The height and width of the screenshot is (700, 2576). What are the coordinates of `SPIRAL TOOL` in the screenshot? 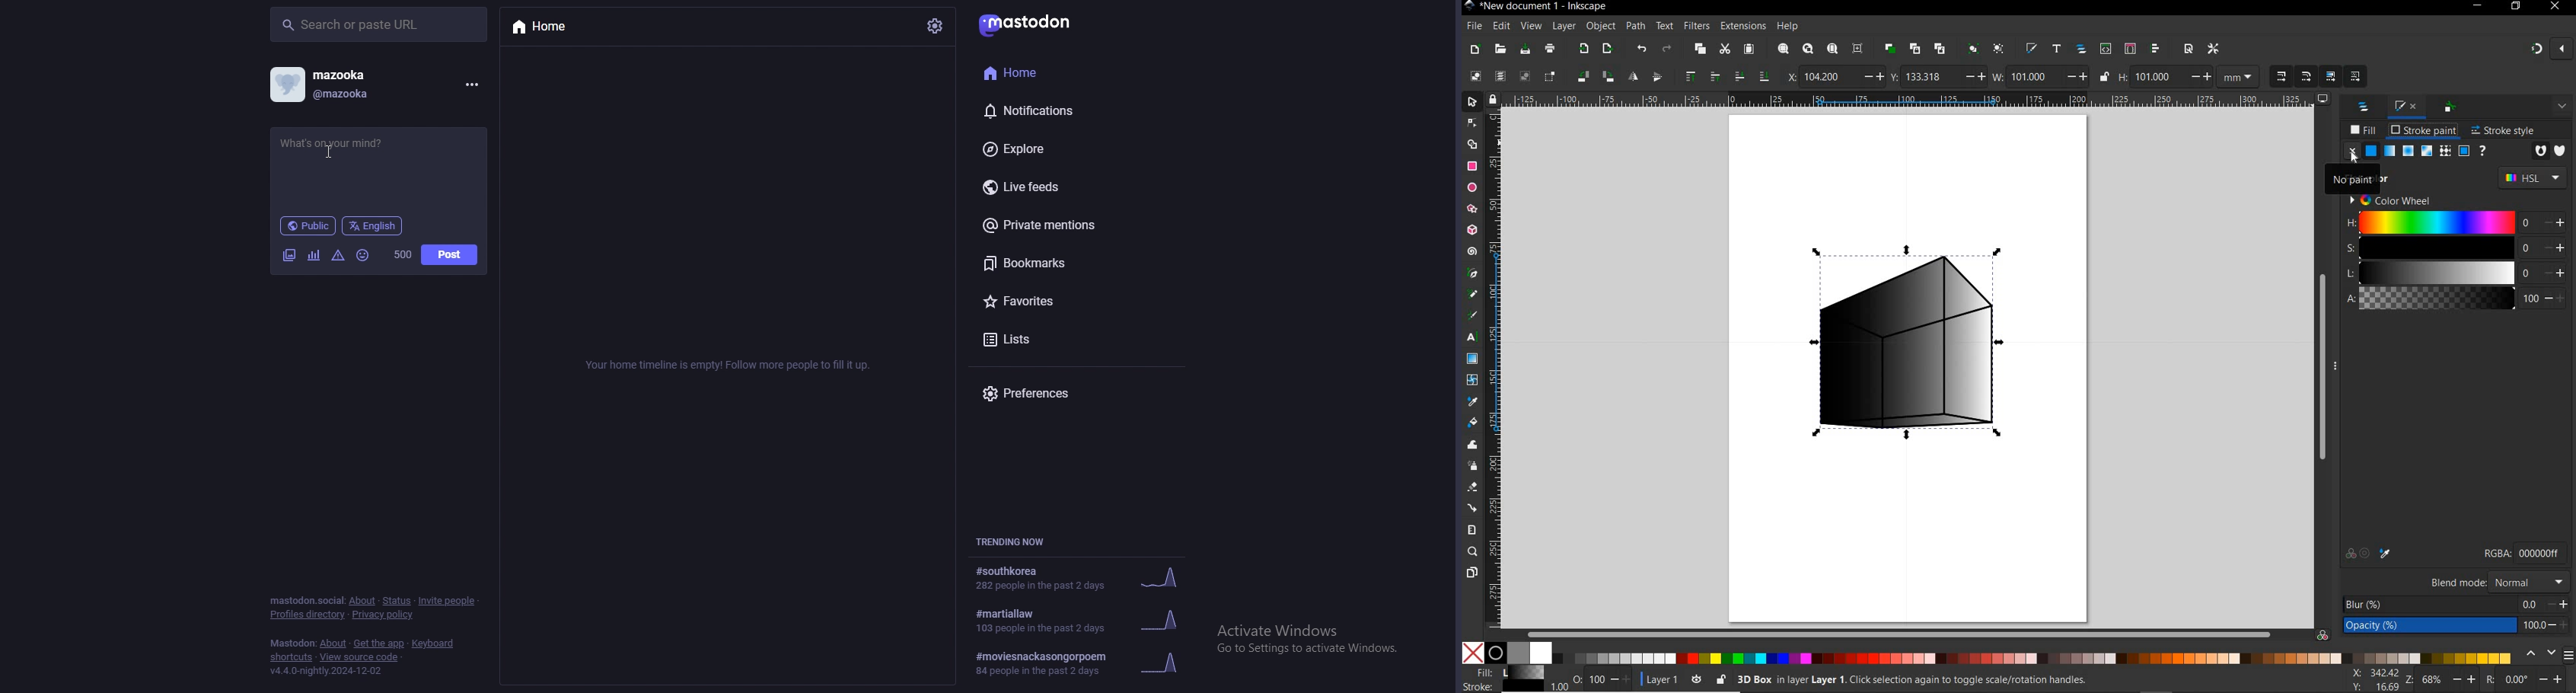 It's located at (1474, 252).